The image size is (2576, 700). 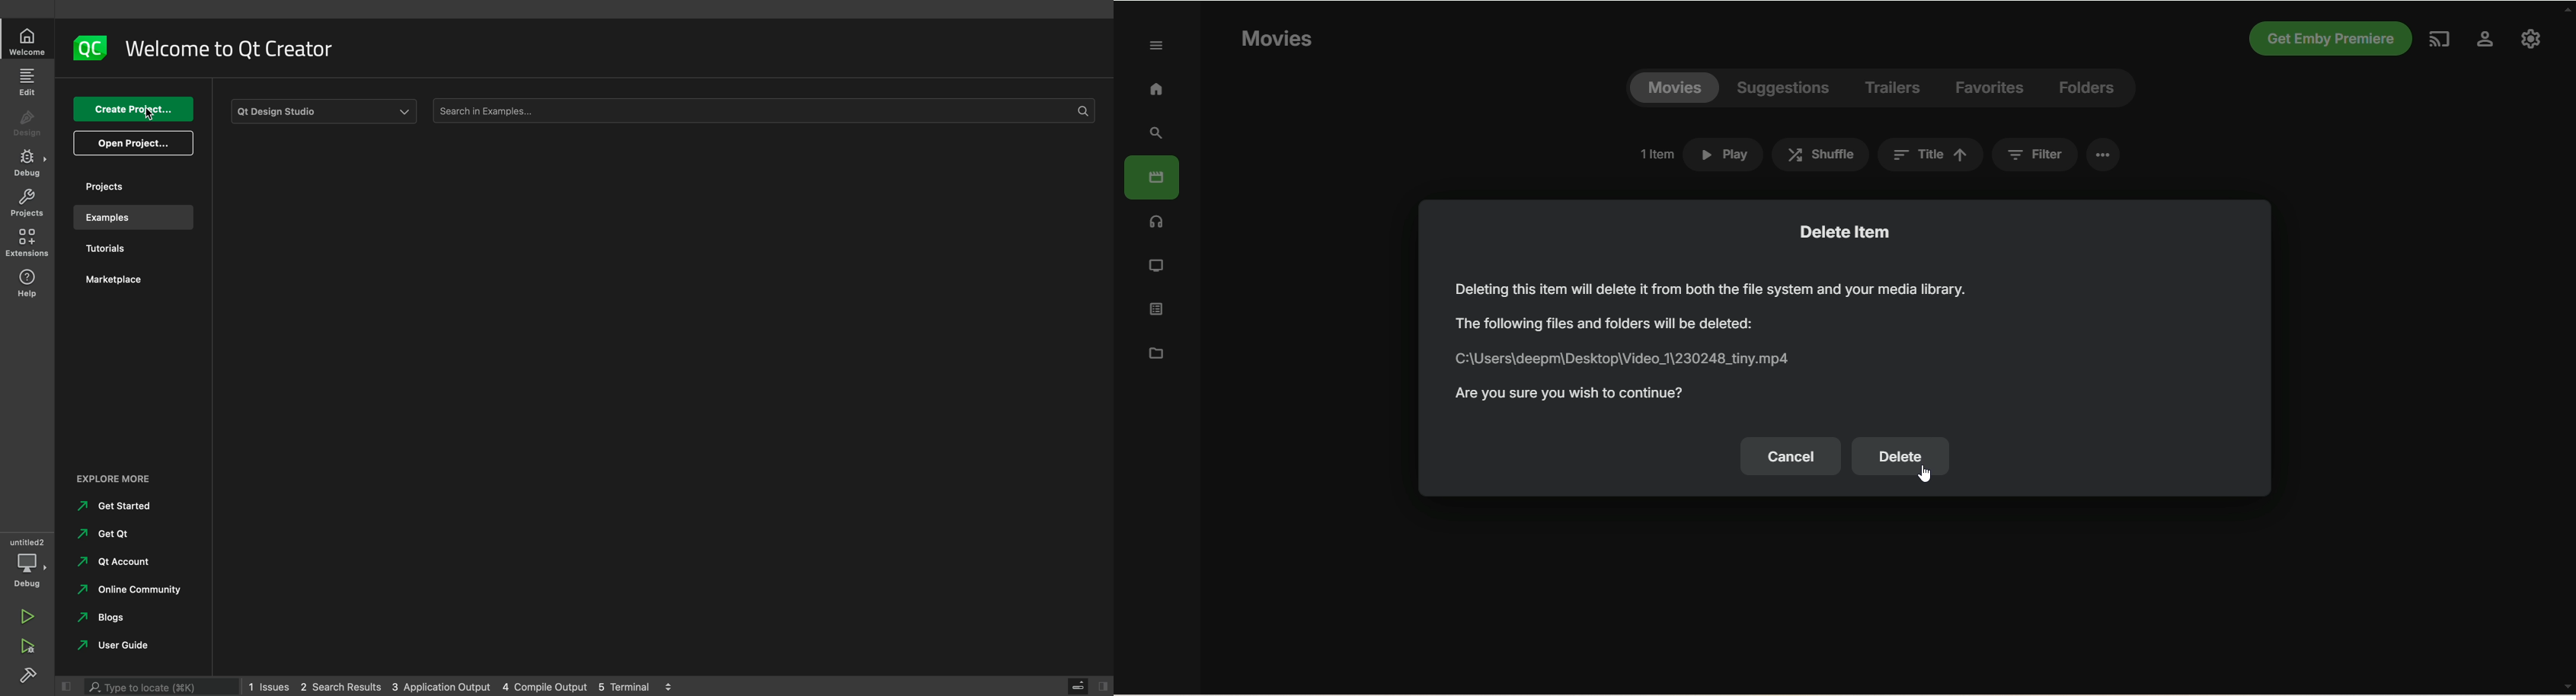 I want to click on metadata manager, so click(x=1153, y=352).